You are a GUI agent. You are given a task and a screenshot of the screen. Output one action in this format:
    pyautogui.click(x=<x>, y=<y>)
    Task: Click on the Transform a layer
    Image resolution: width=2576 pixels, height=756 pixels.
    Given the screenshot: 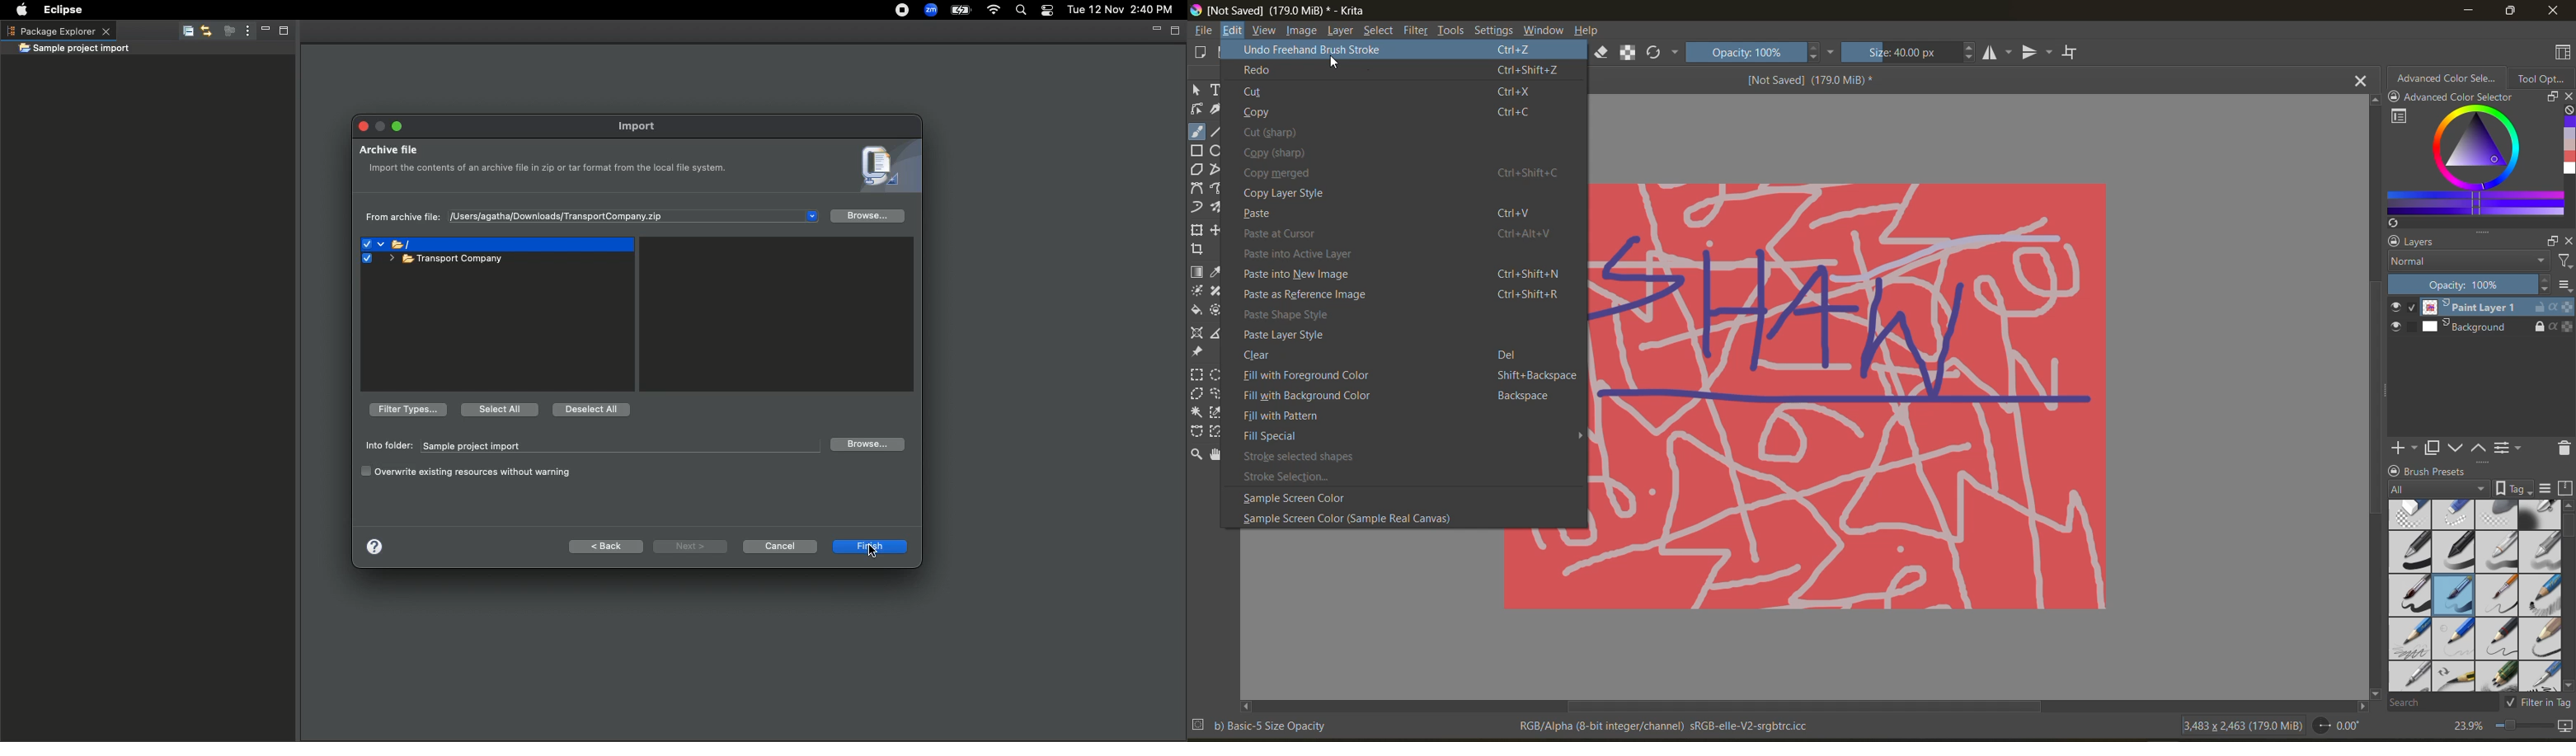 What is the action you would take?
    pyautogui.click(x=1197, y=229)
    